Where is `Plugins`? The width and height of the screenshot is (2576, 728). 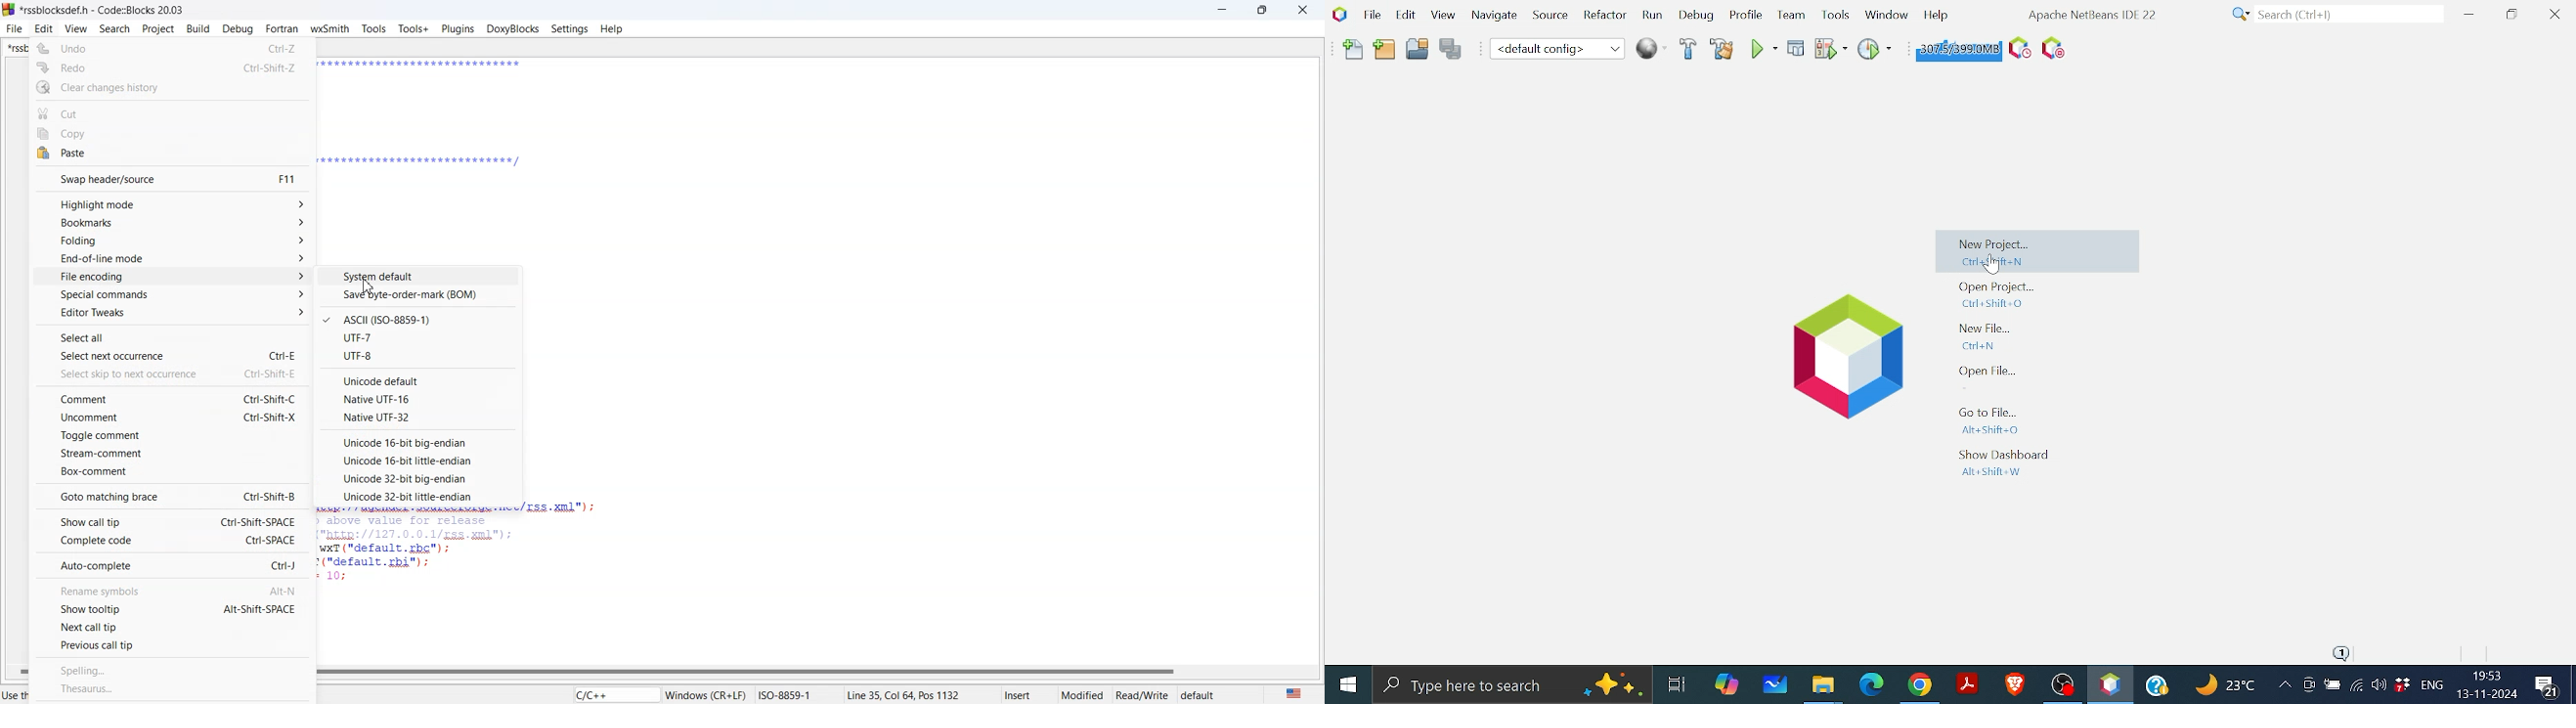 Plugins is located at coordinates (458, 30).